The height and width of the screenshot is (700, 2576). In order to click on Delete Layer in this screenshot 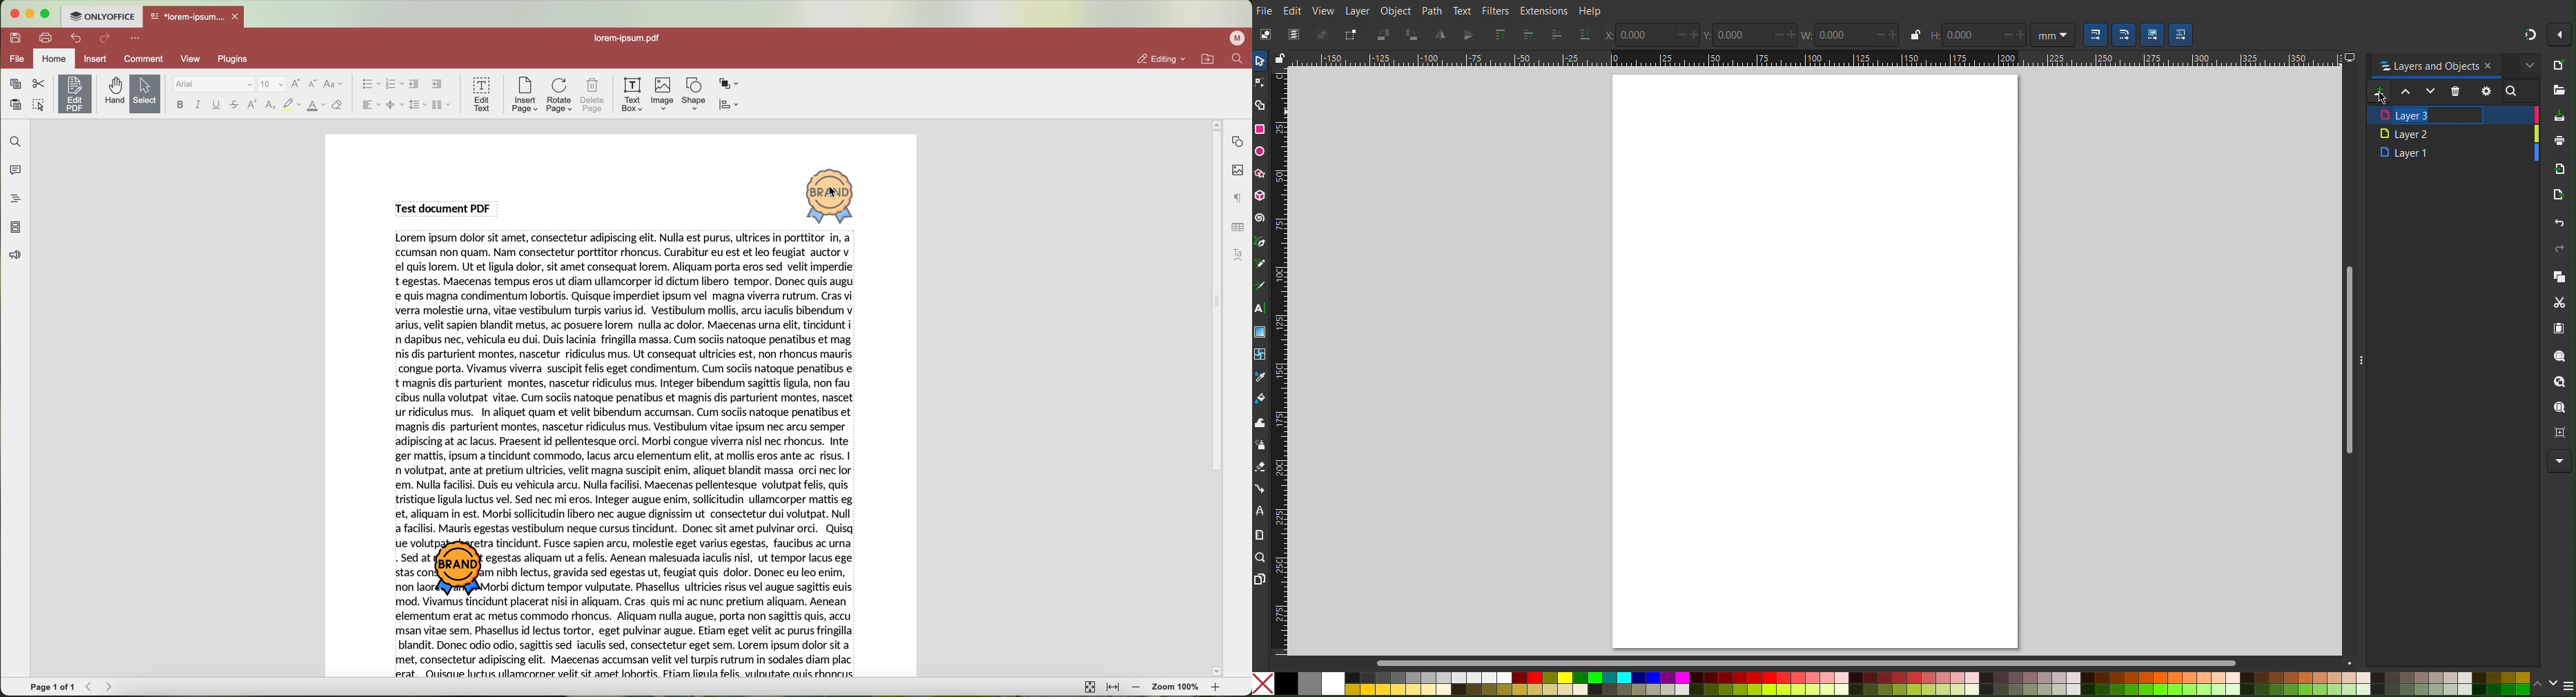, I will do `click(2457, 92)`.